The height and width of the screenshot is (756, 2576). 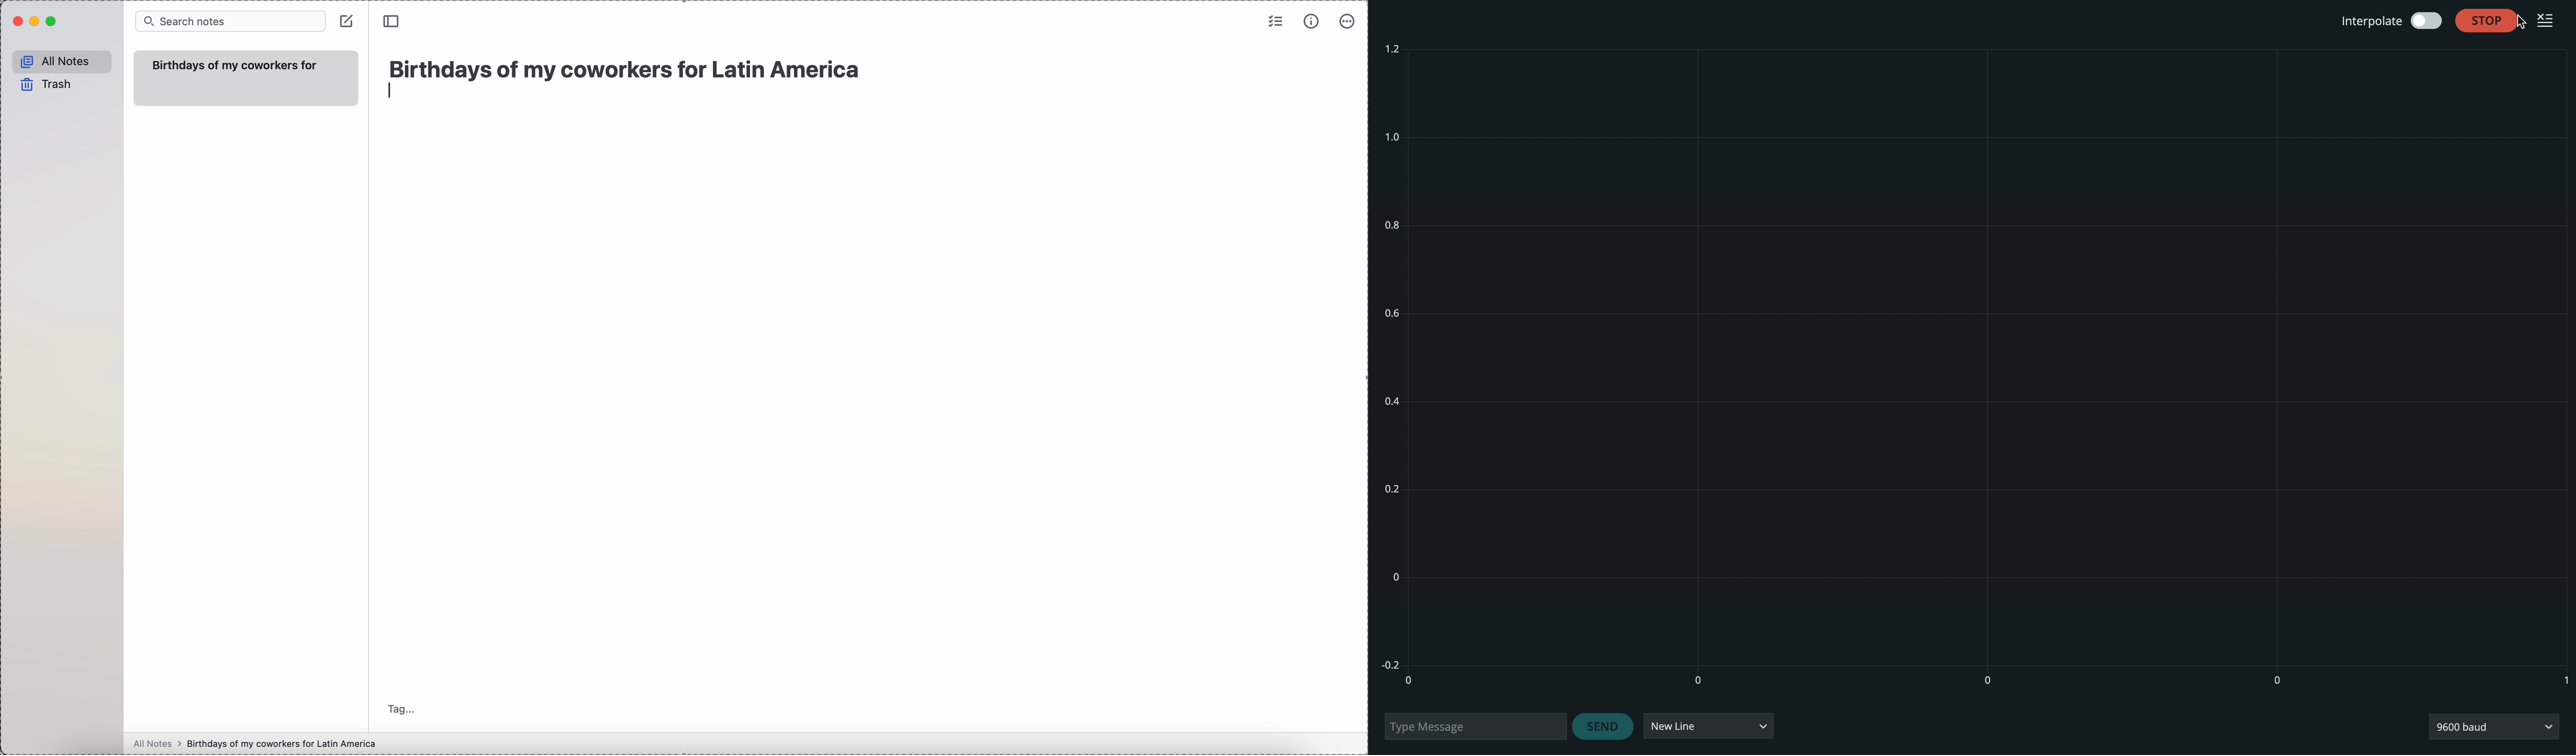 I want to click on more options, so click(x=1349, y=20).